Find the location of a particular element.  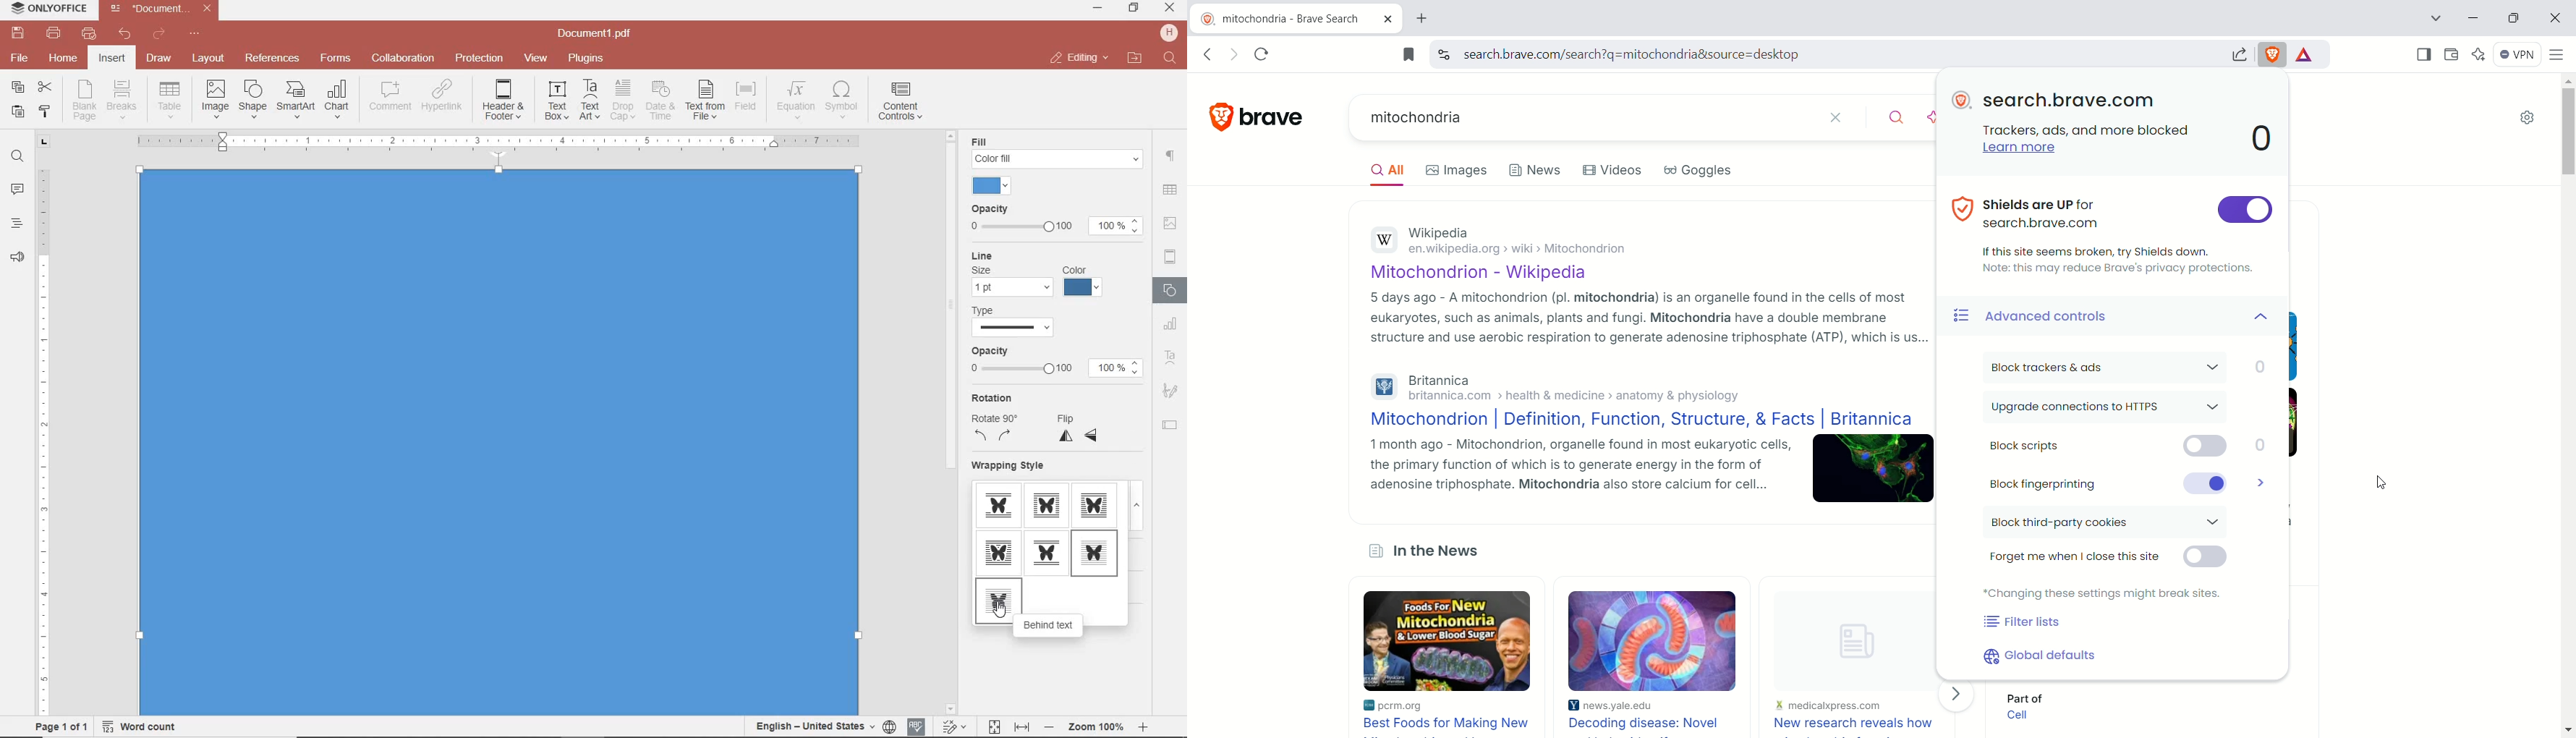

INSERT CHAT is located at coordinates (337, 100).